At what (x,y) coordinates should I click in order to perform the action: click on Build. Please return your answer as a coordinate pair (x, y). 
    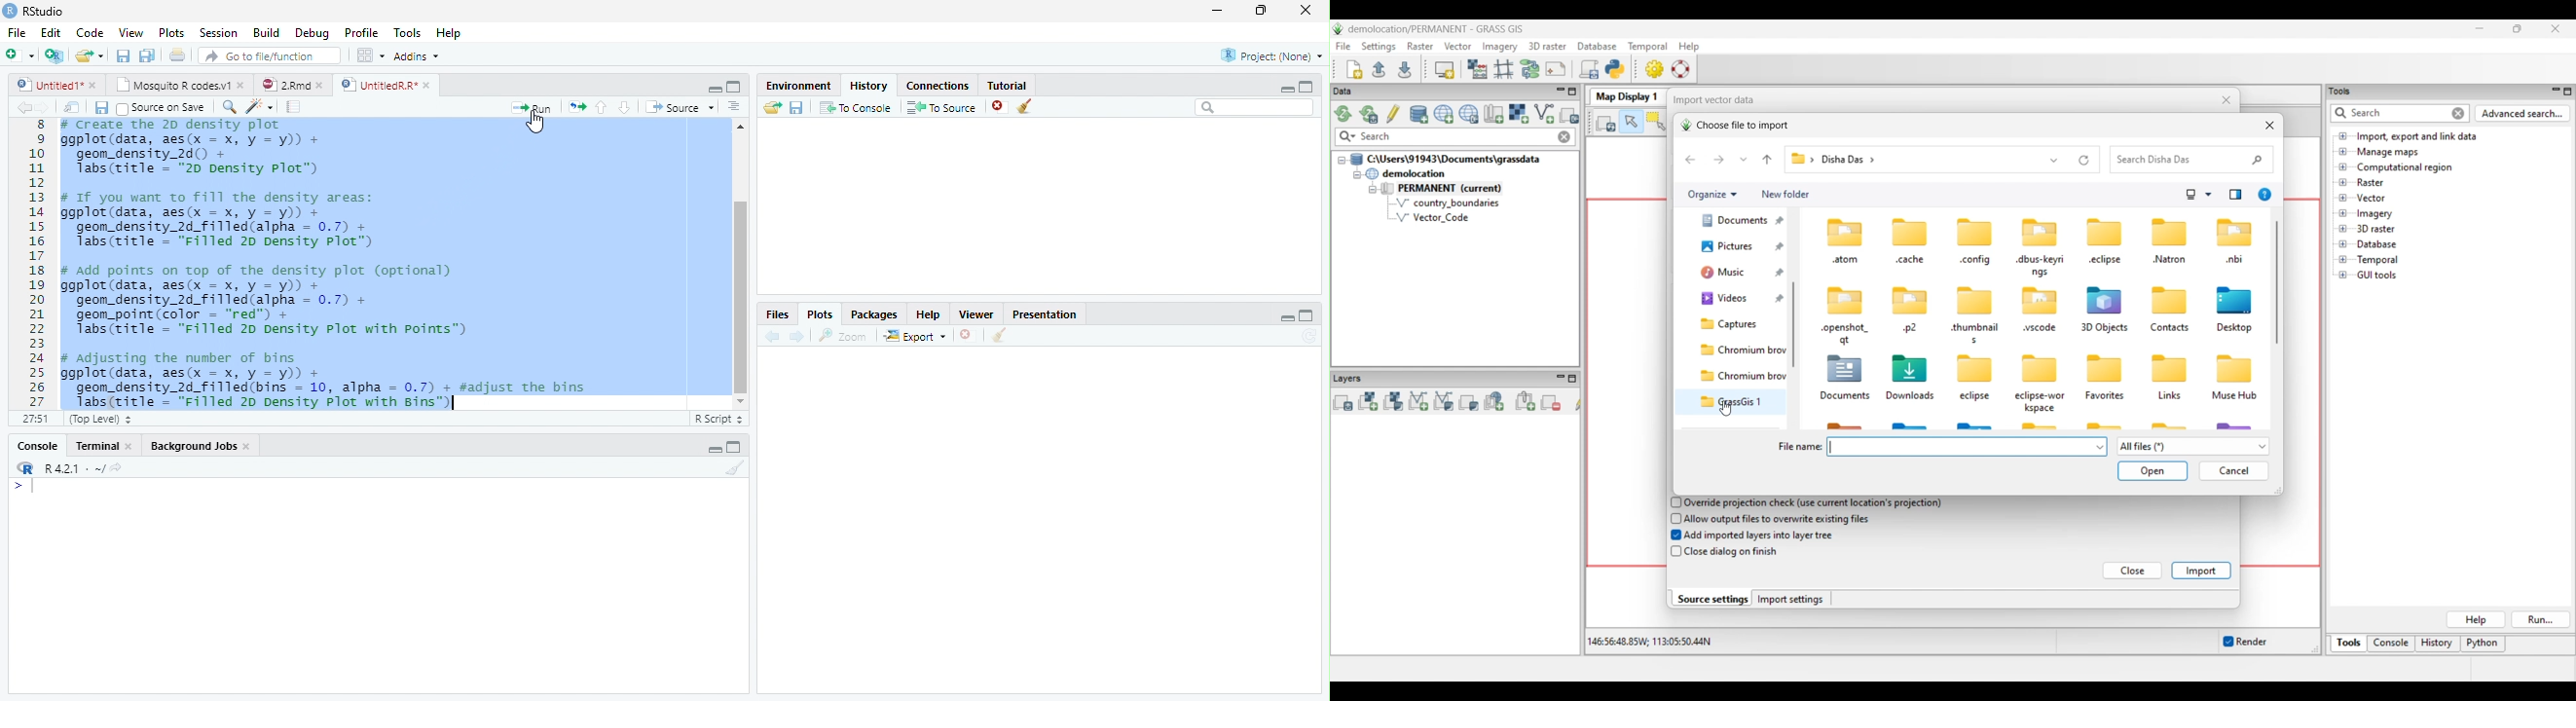
    Looking at the image, I should click on (266, 32).